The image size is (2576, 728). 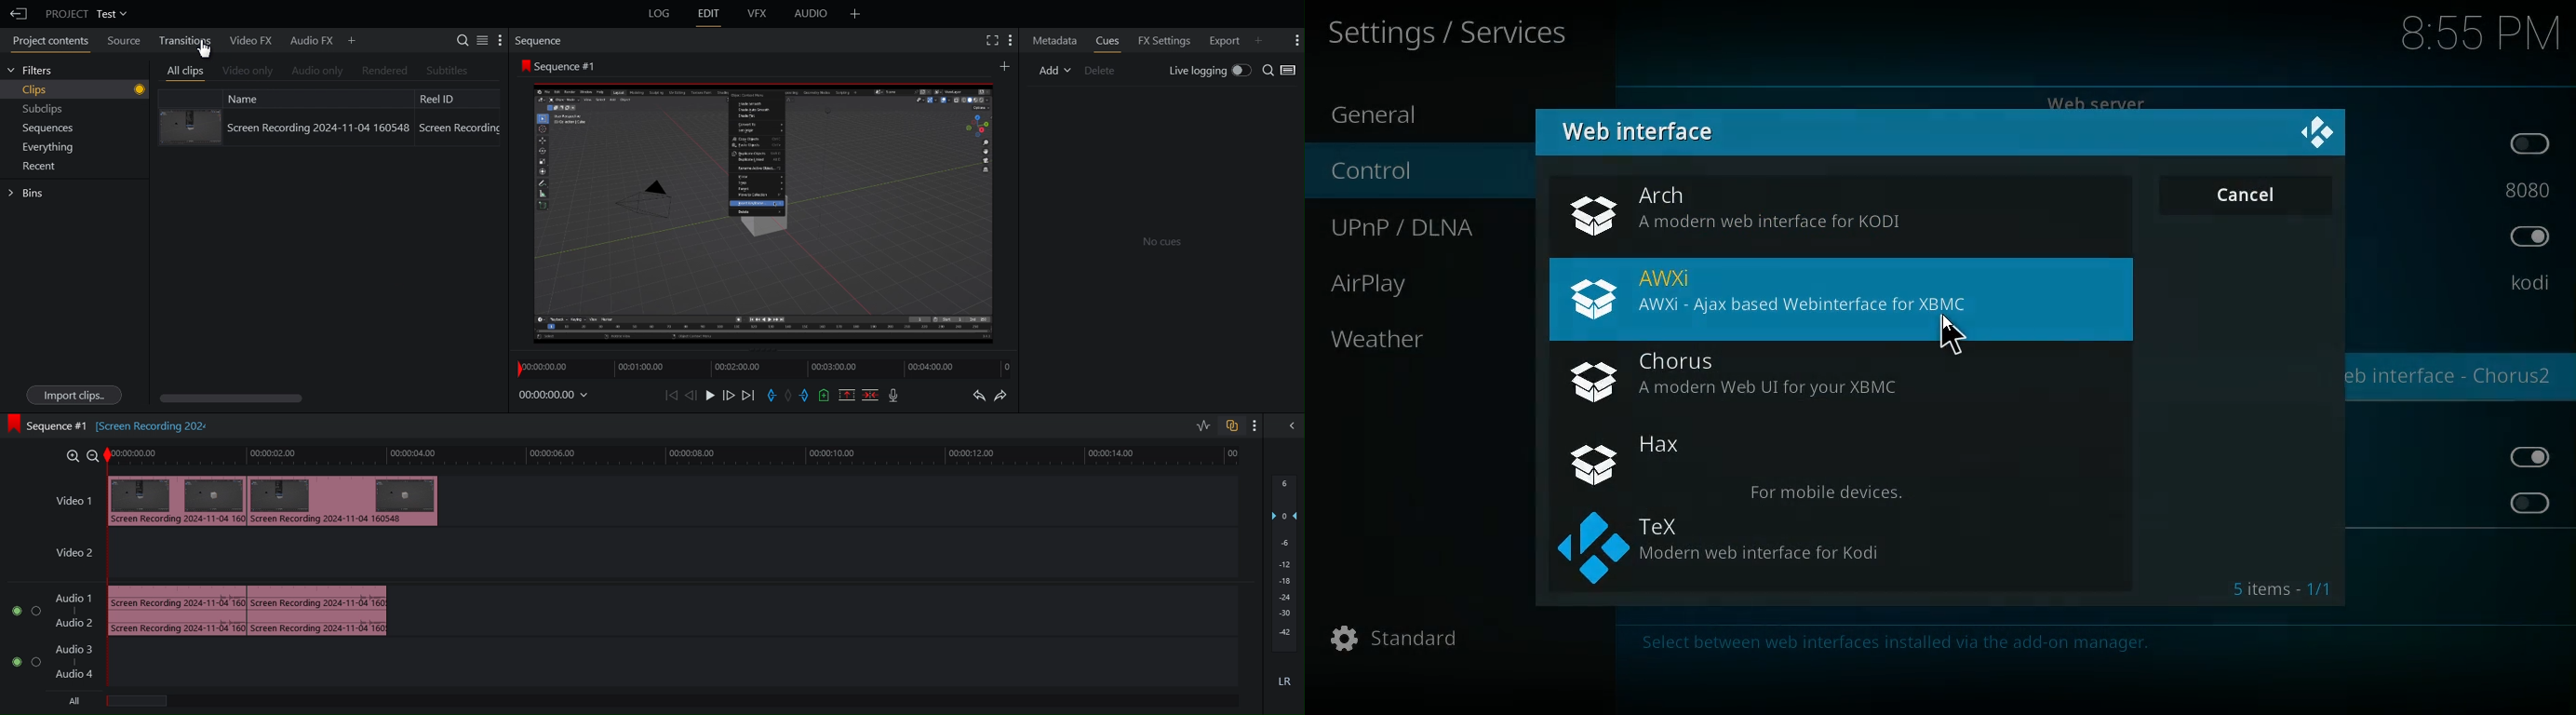 What do you see at coordinates (1421, 228) in the screenshot?
I see `UPnP / DLNA` at bounding box center [1421, 228].